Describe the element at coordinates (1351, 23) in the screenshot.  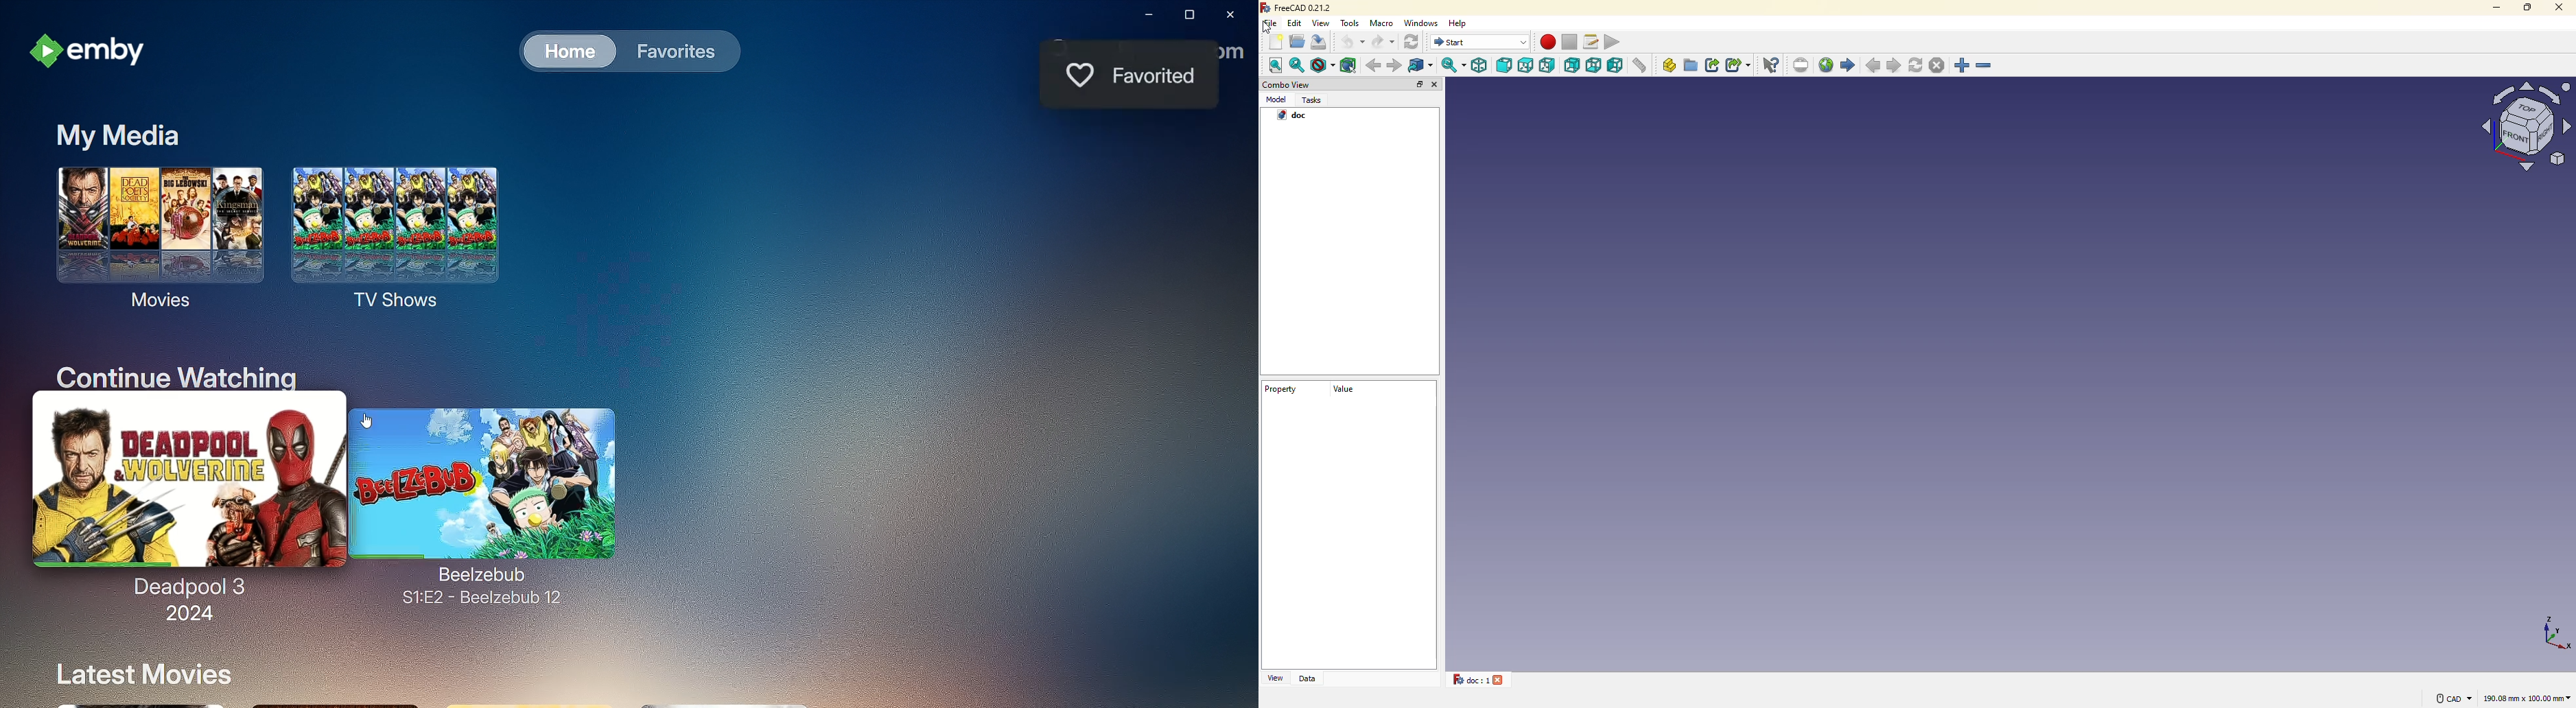
I see `tools` at that location.